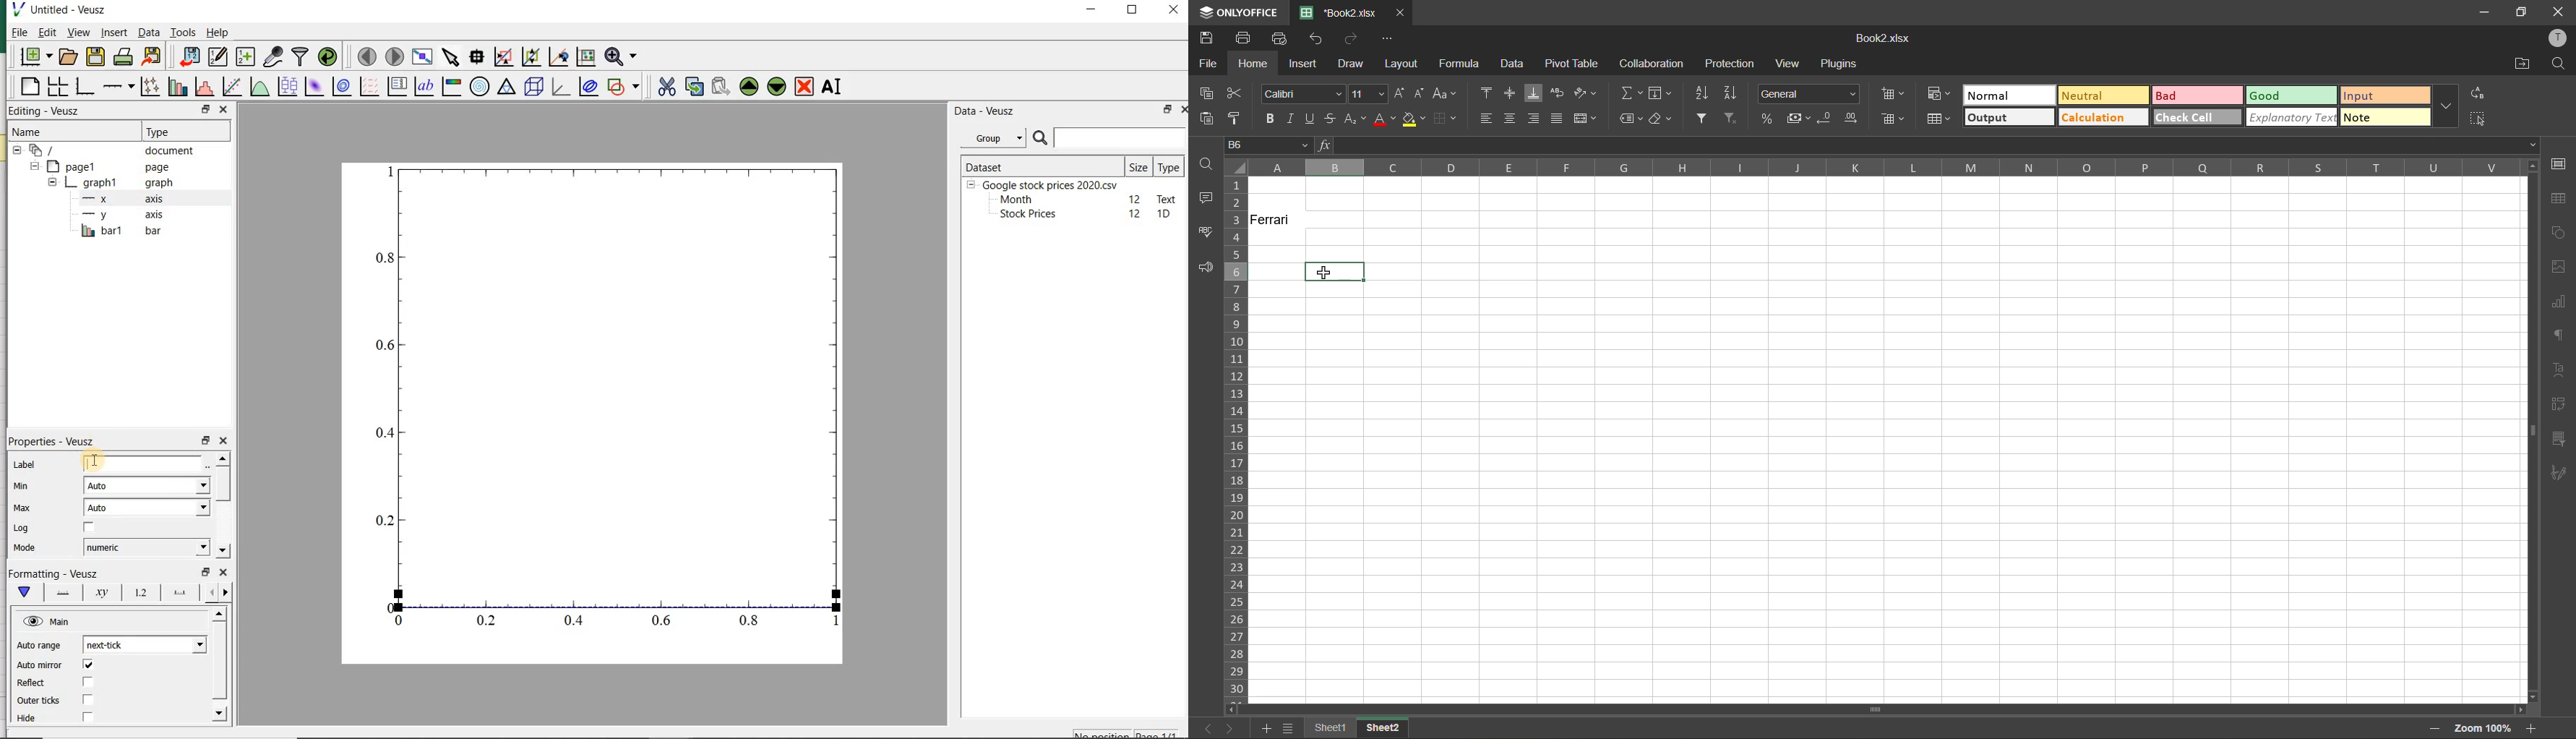 The width and height of the screenshot is (2576, 756). What do you see at coordinates (624, 87) in the screenshot?
I see `add a shape to the plot` at bounding box center [624, 87].